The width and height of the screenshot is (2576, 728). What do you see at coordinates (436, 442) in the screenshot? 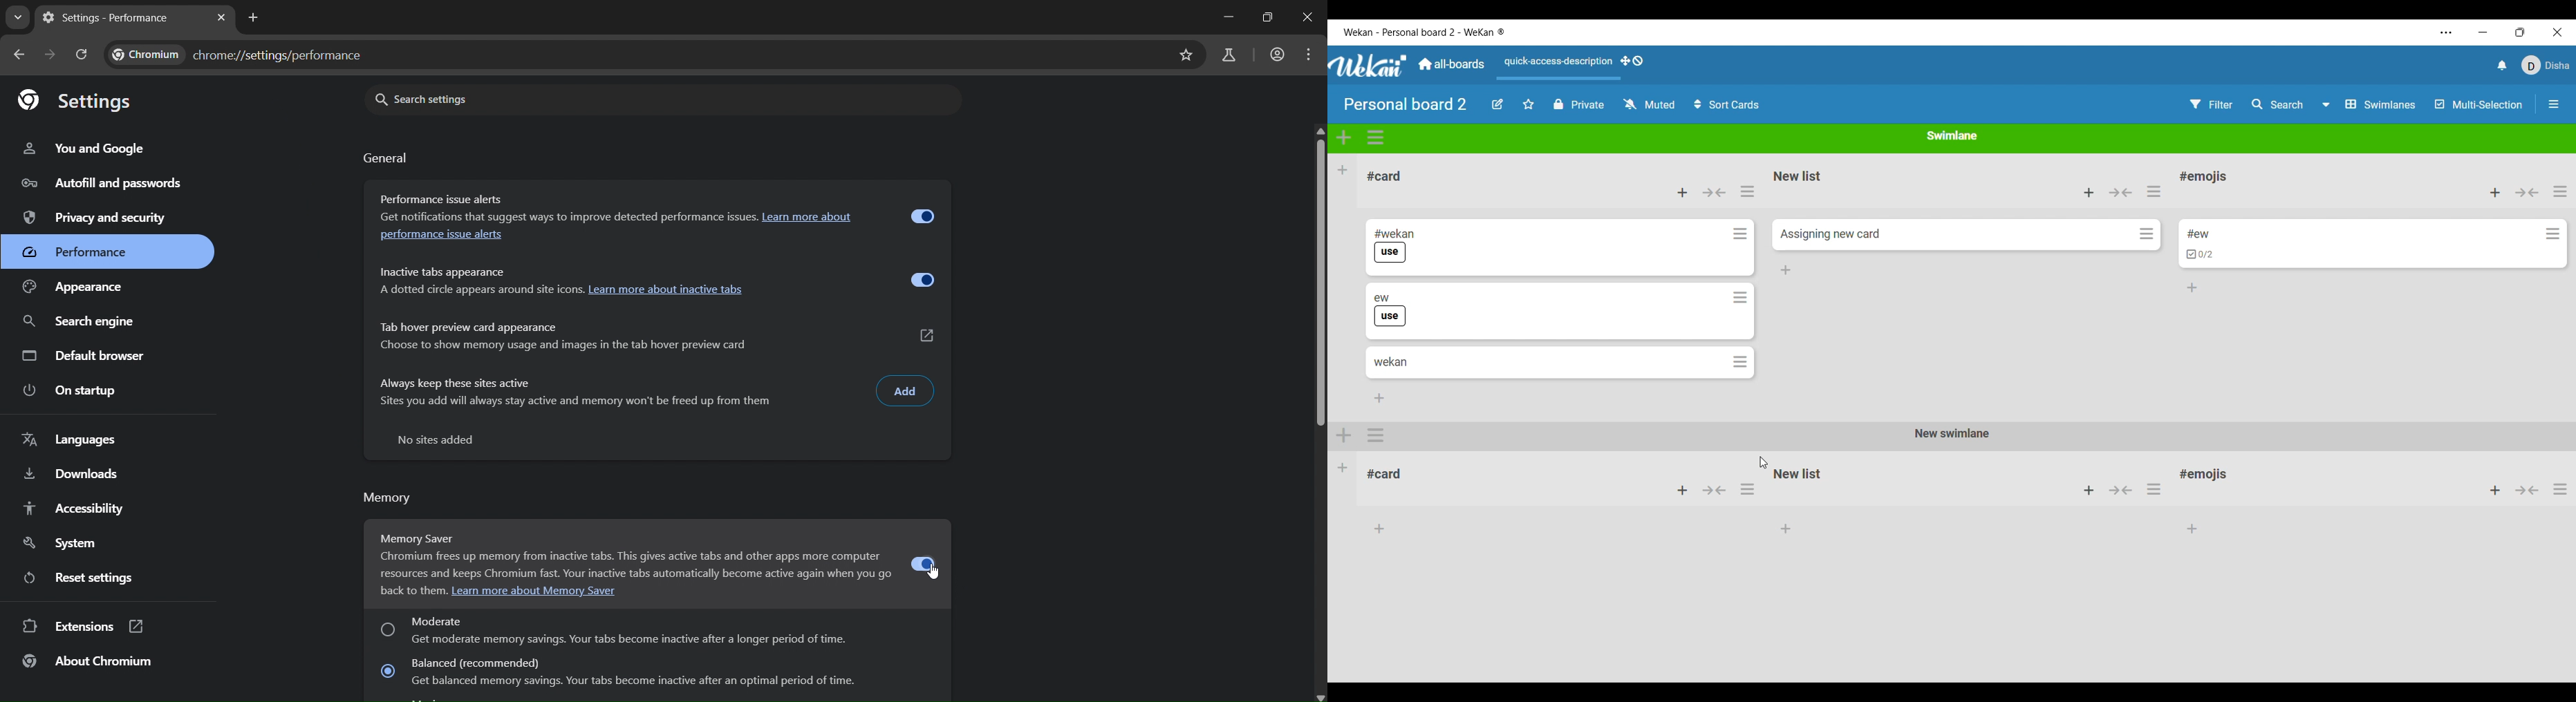
I see `No sites added` at bounding box center [436, 442].